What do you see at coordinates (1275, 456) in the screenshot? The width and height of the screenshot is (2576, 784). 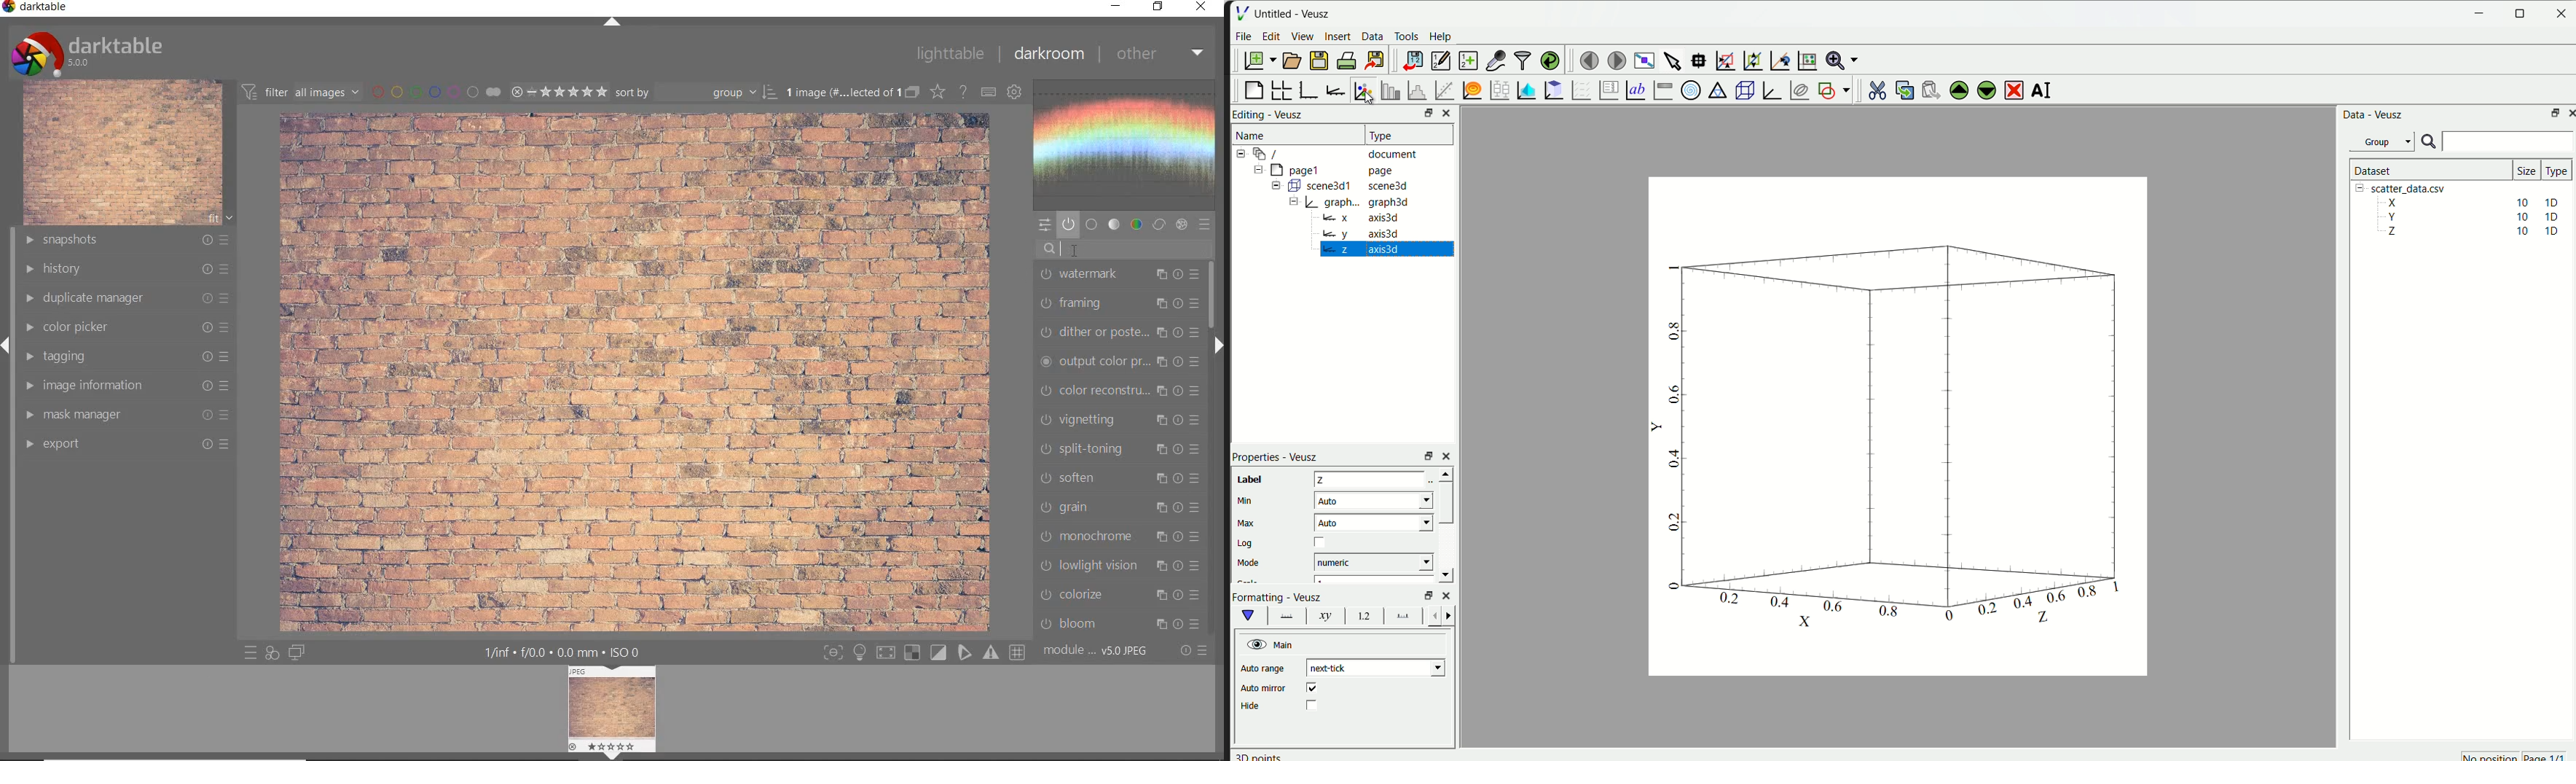 I see `Properties - Veusz` at bounding box center [1275, 456].